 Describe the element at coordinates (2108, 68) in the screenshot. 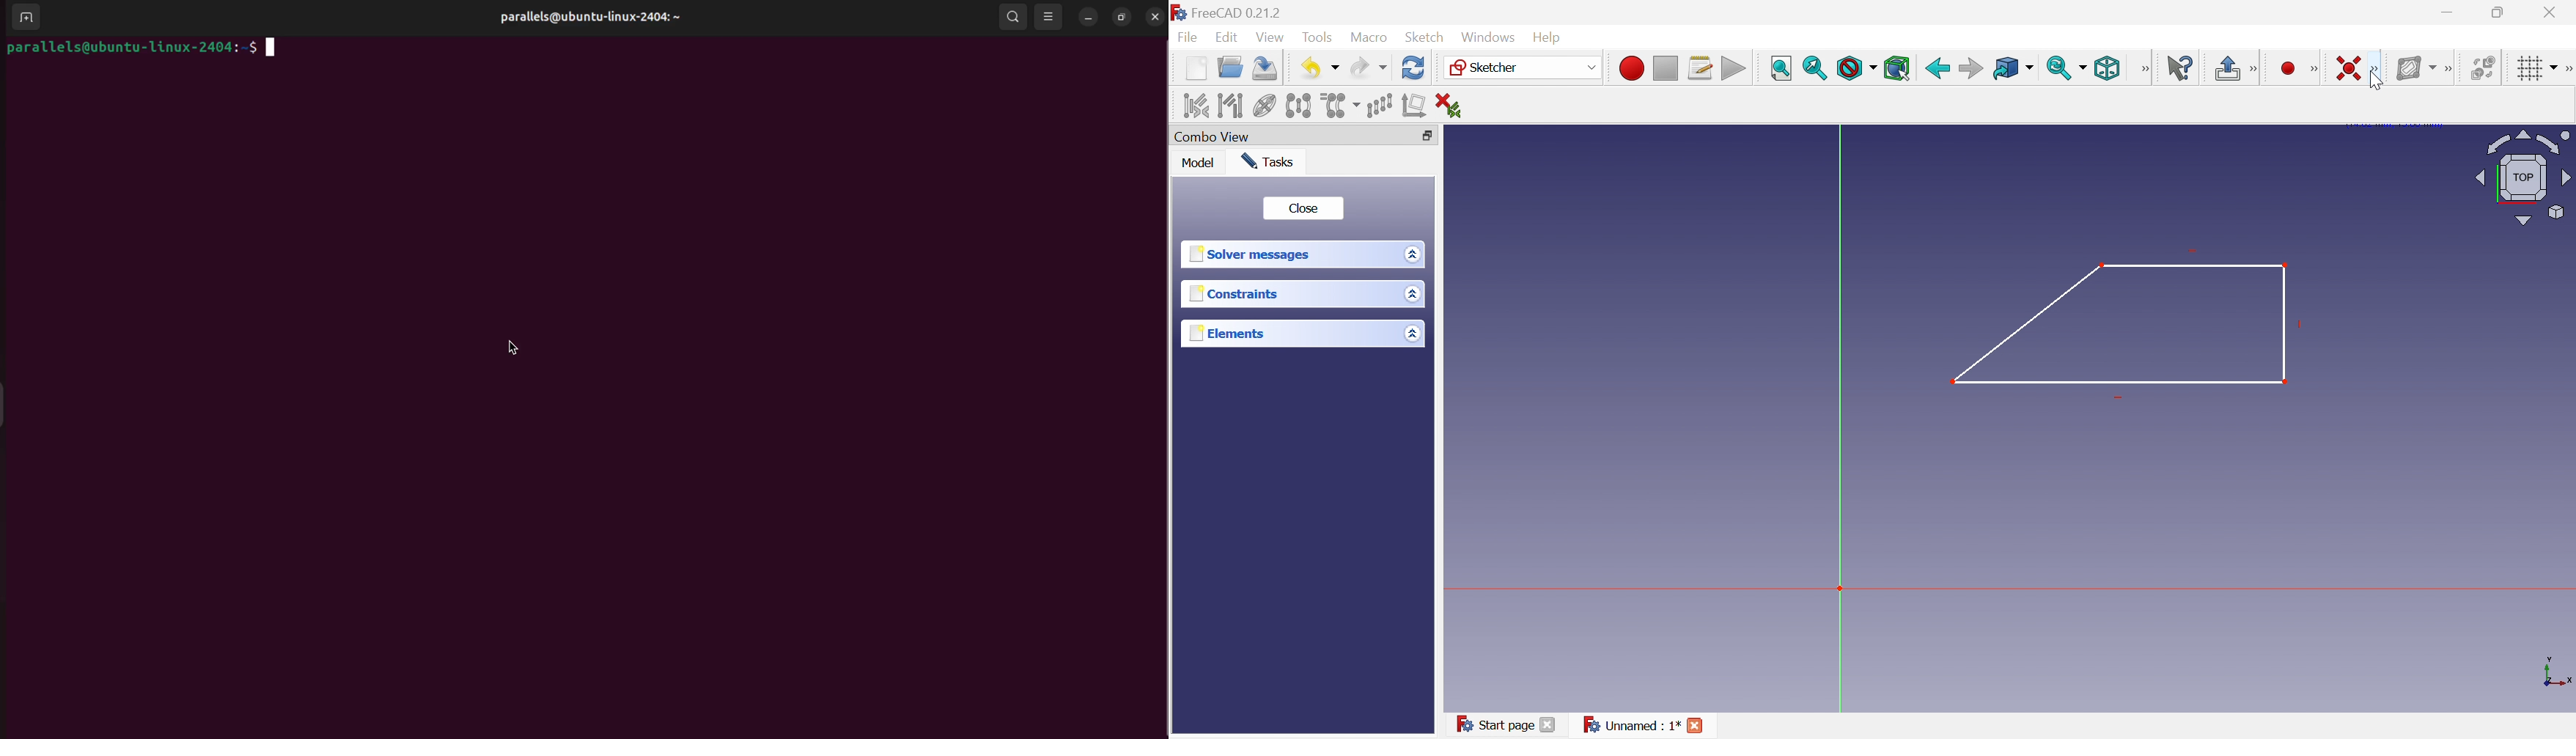

I see `Isometric` at that location.